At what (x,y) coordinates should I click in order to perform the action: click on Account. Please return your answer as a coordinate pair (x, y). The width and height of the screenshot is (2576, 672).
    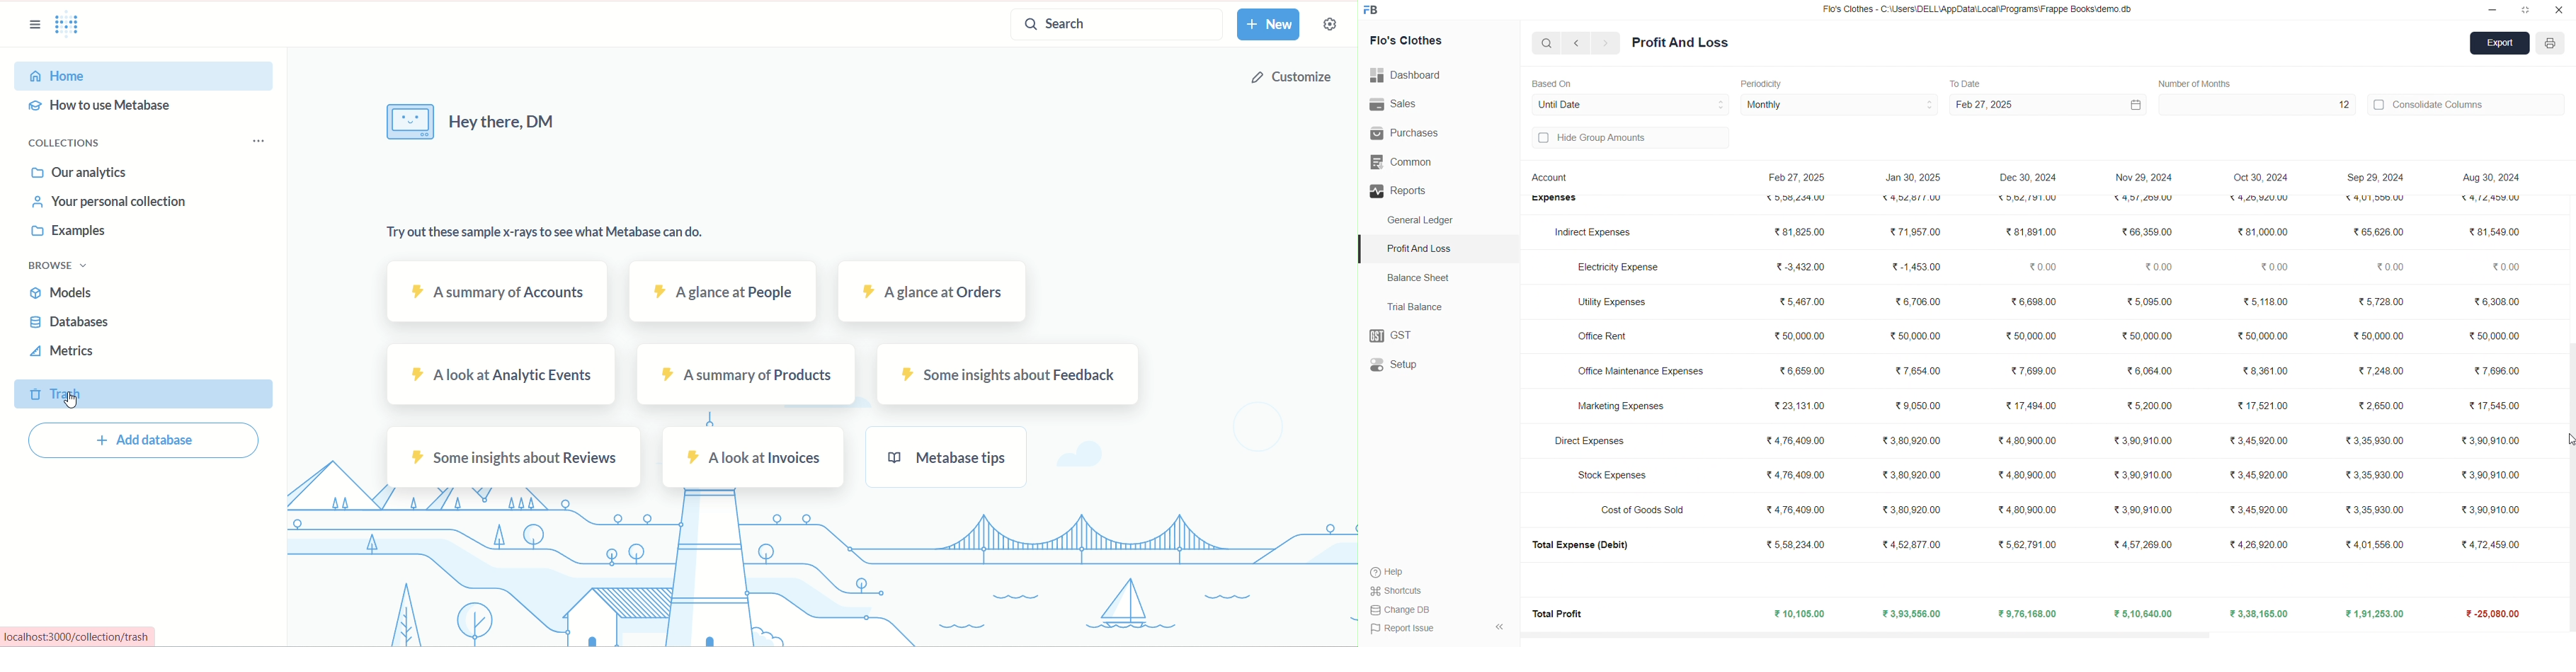
    Looking at the image, I should click on (1553, 180).